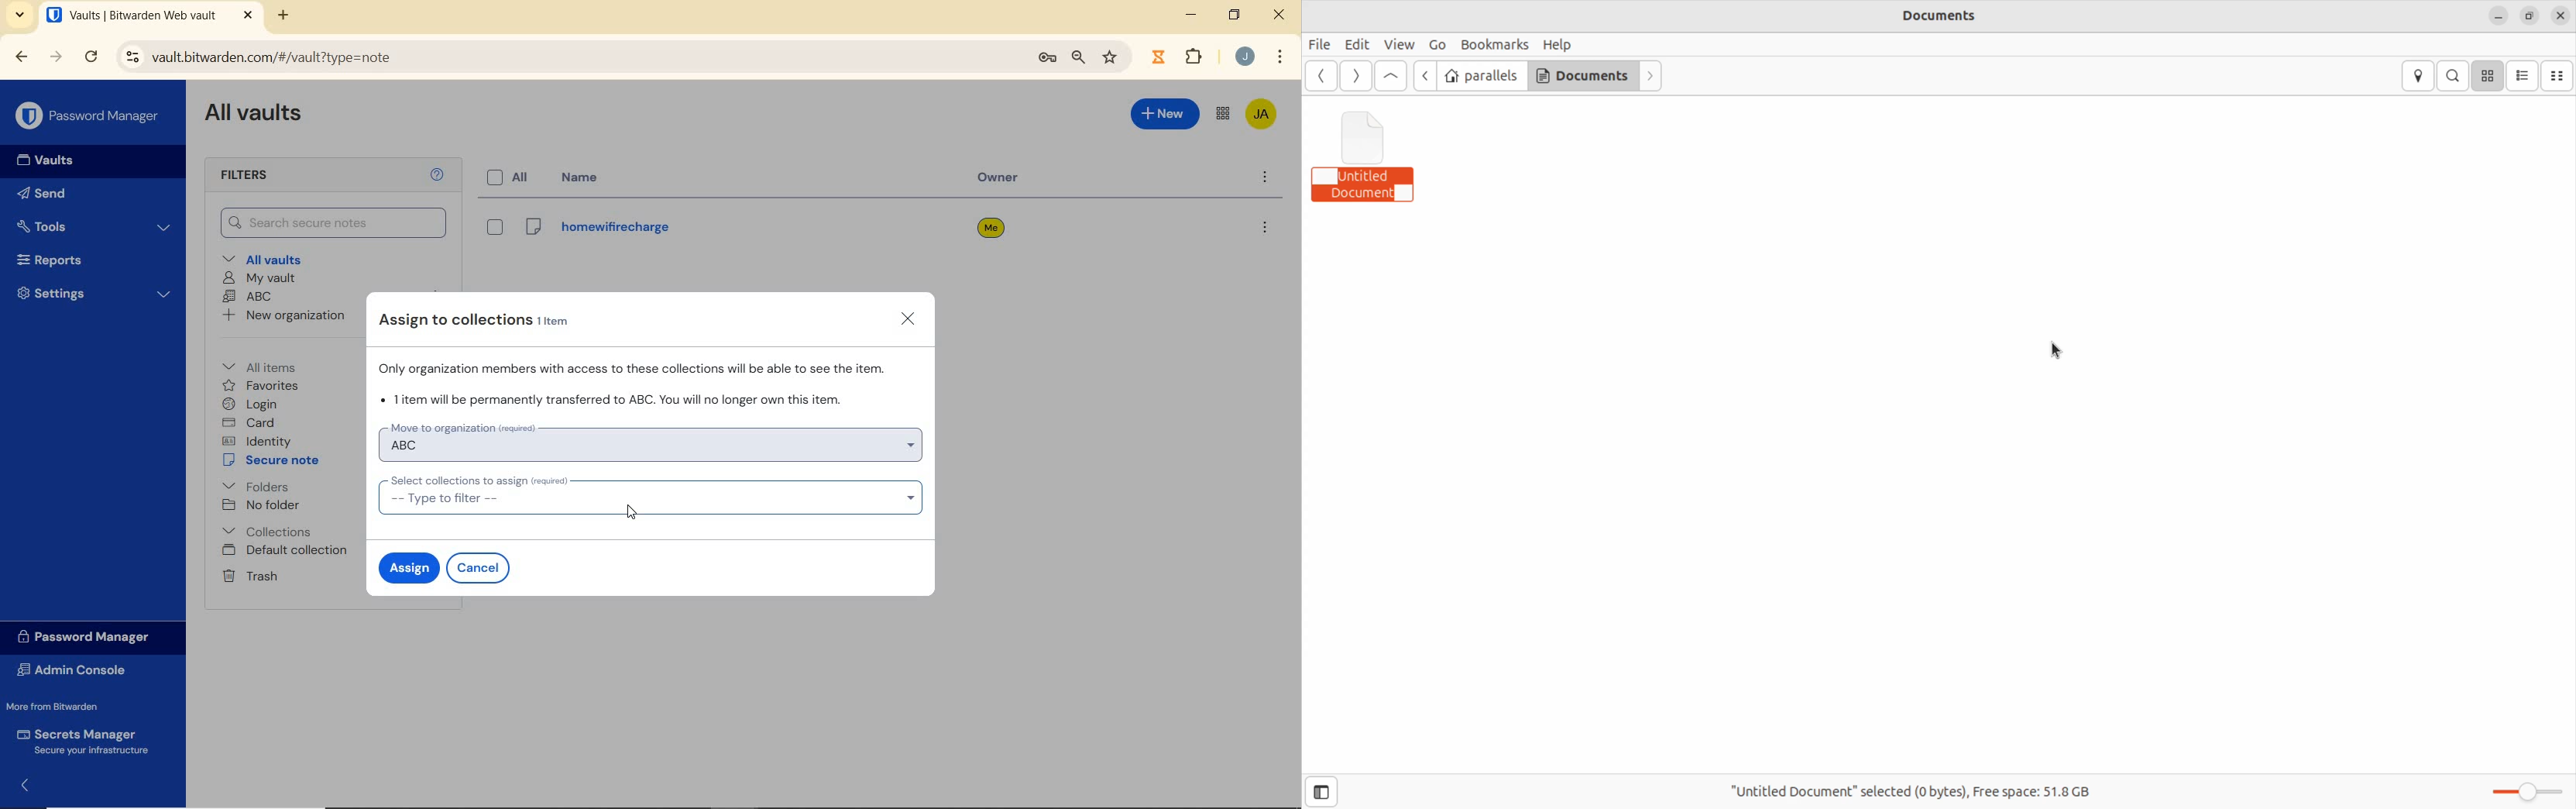 This screenshot has height=812, width=2576. Describe the element at coordinates (910, 320) in the screenshot. I see `close` at that location.